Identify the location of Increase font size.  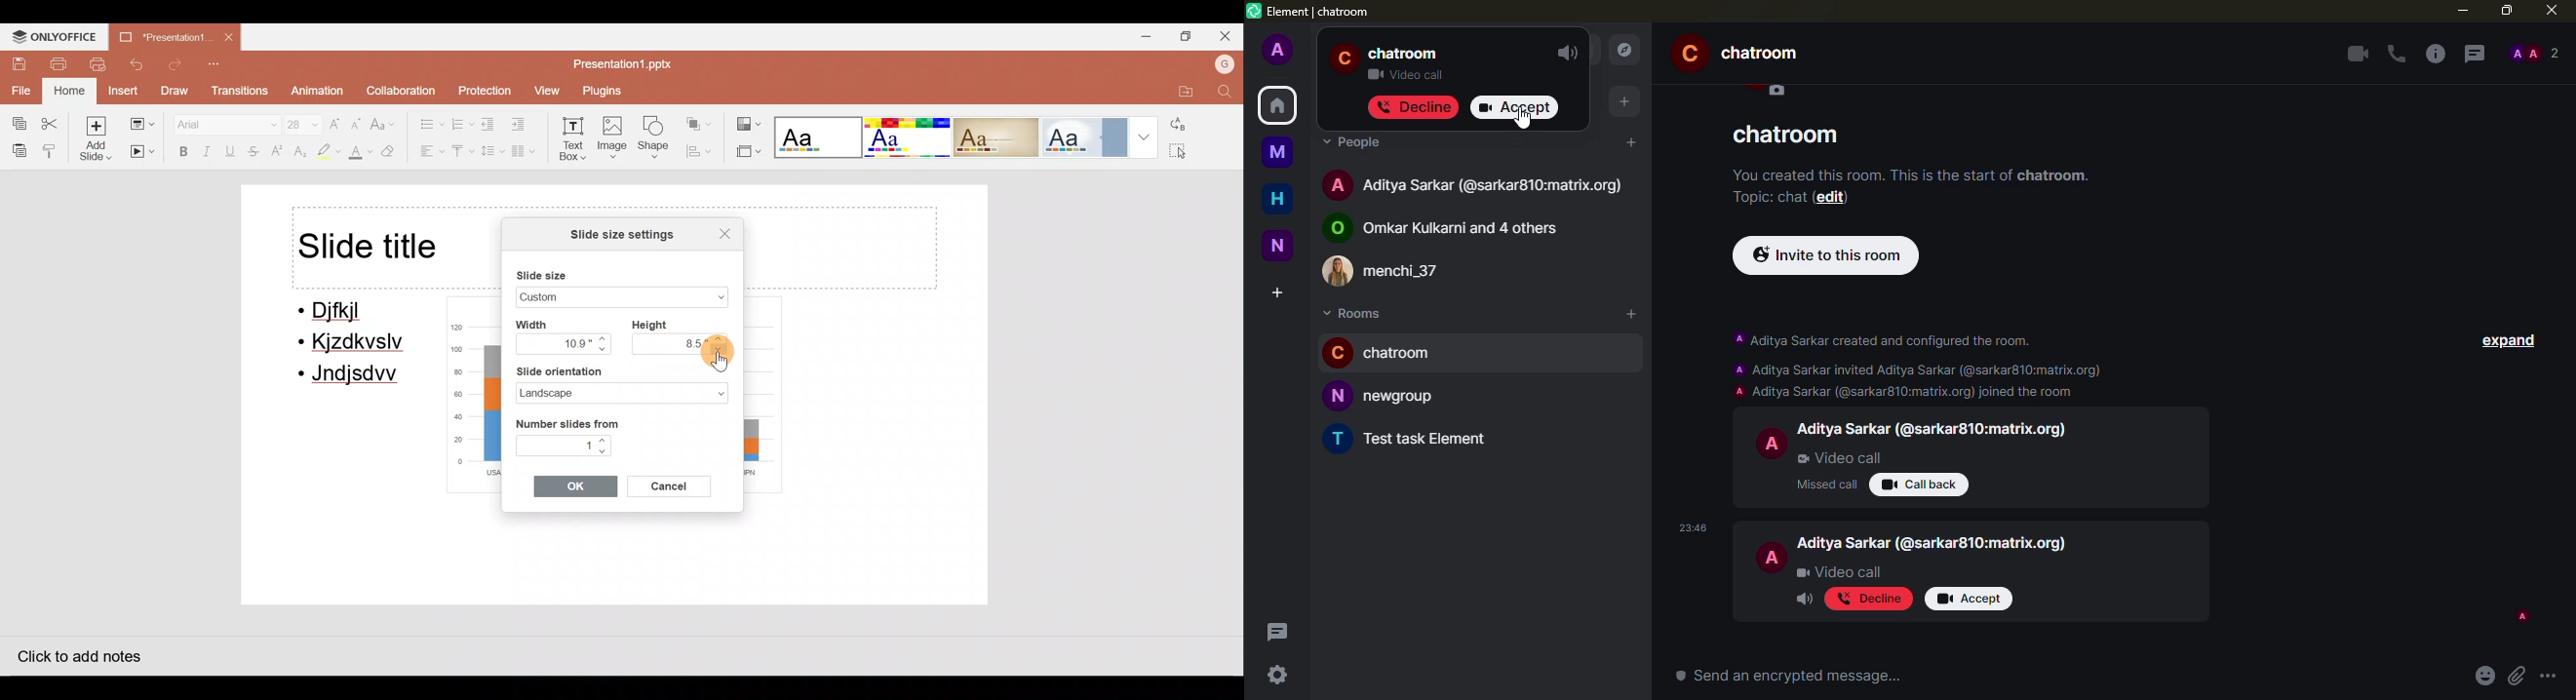
(336, 119).